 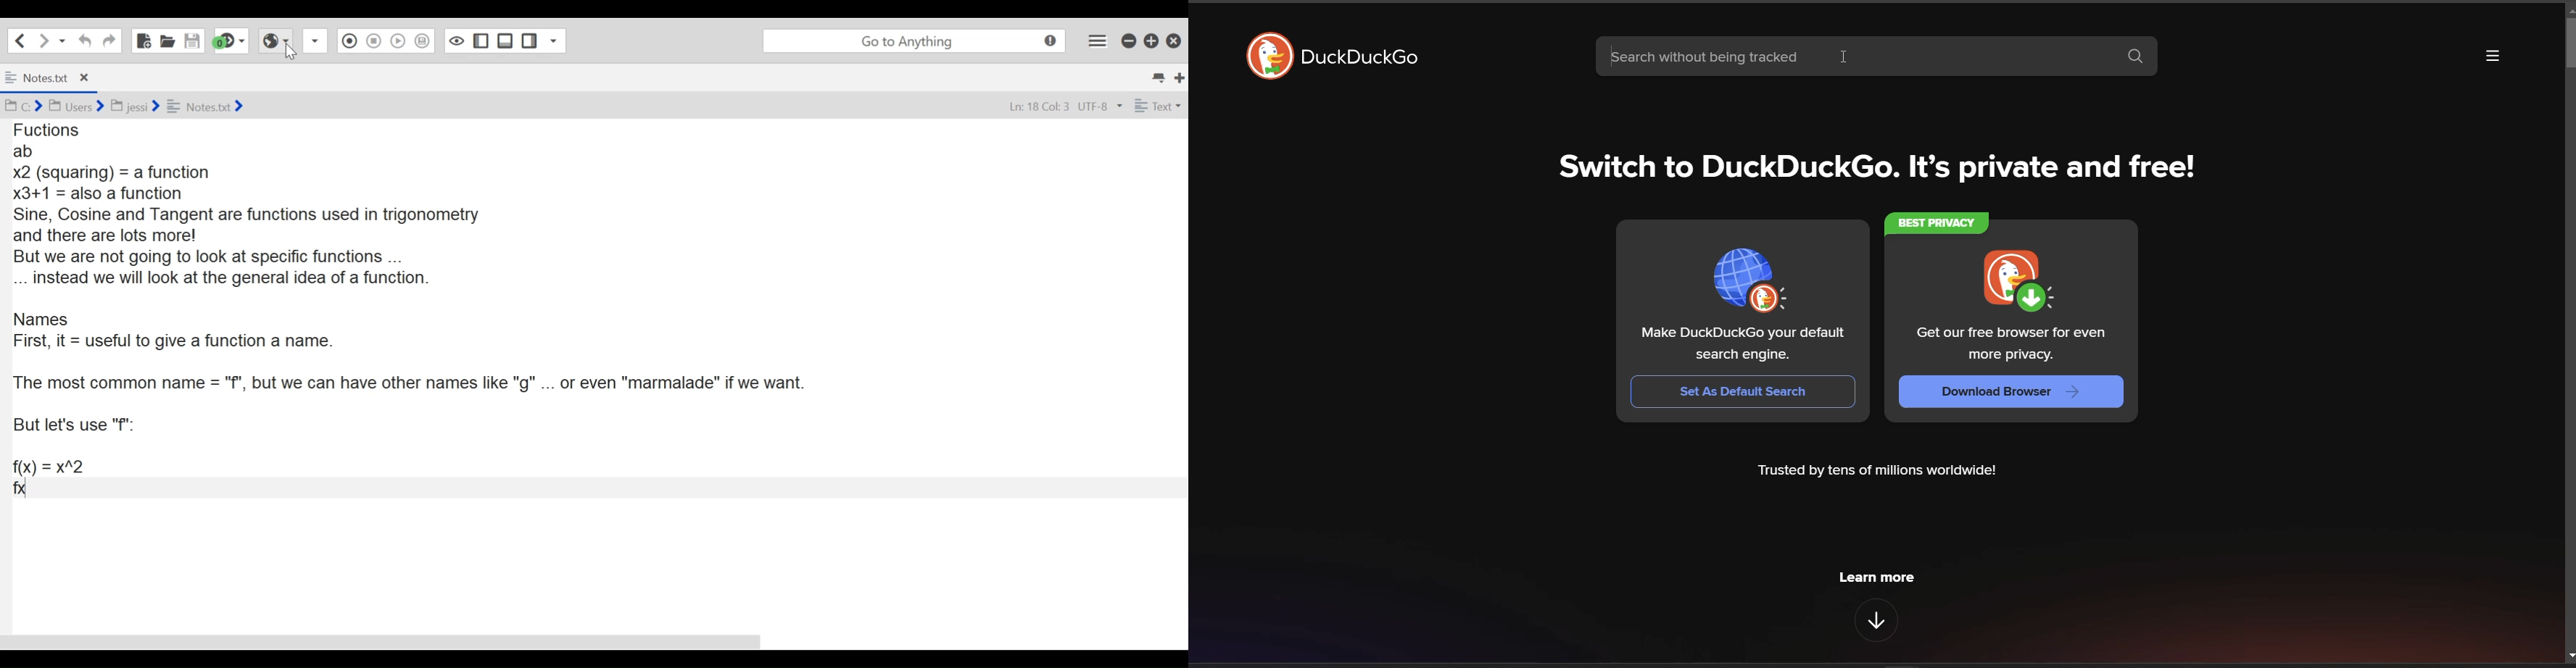 I want to click on Toggle focus mode, so click(x=455, y=41).